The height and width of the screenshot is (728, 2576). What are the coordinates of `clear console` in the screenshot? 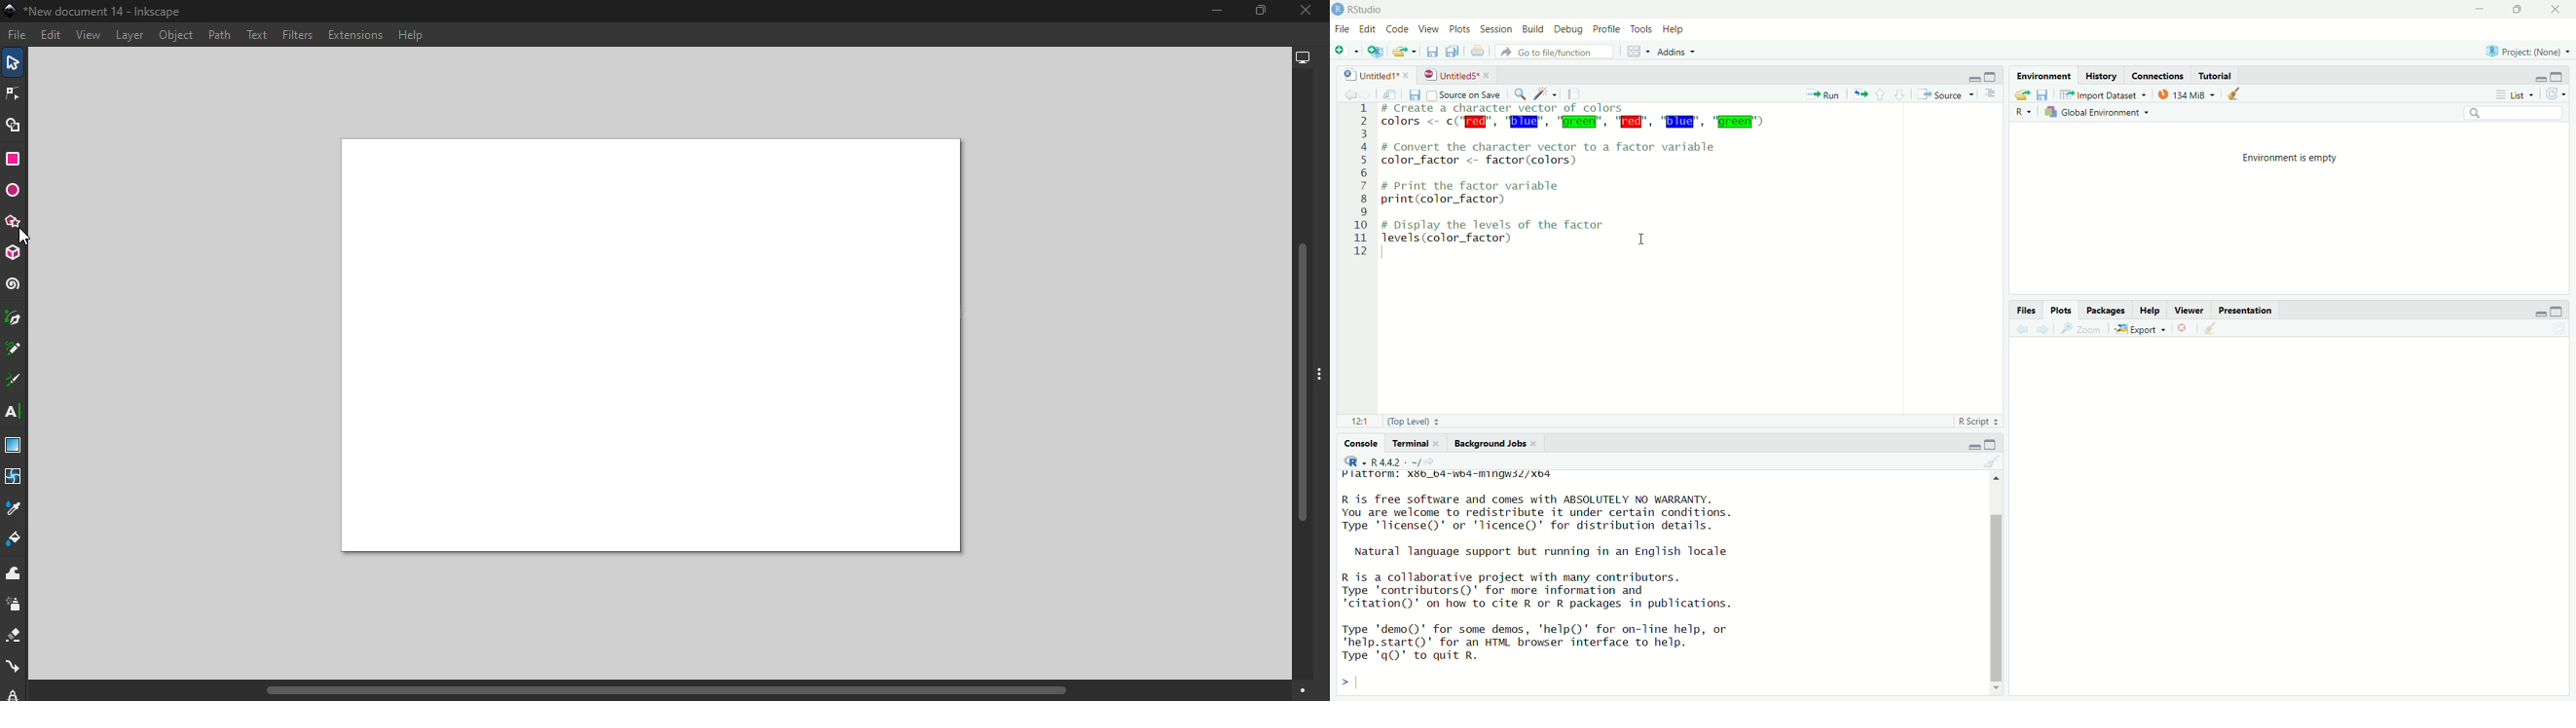 It's located at (1991, 461).